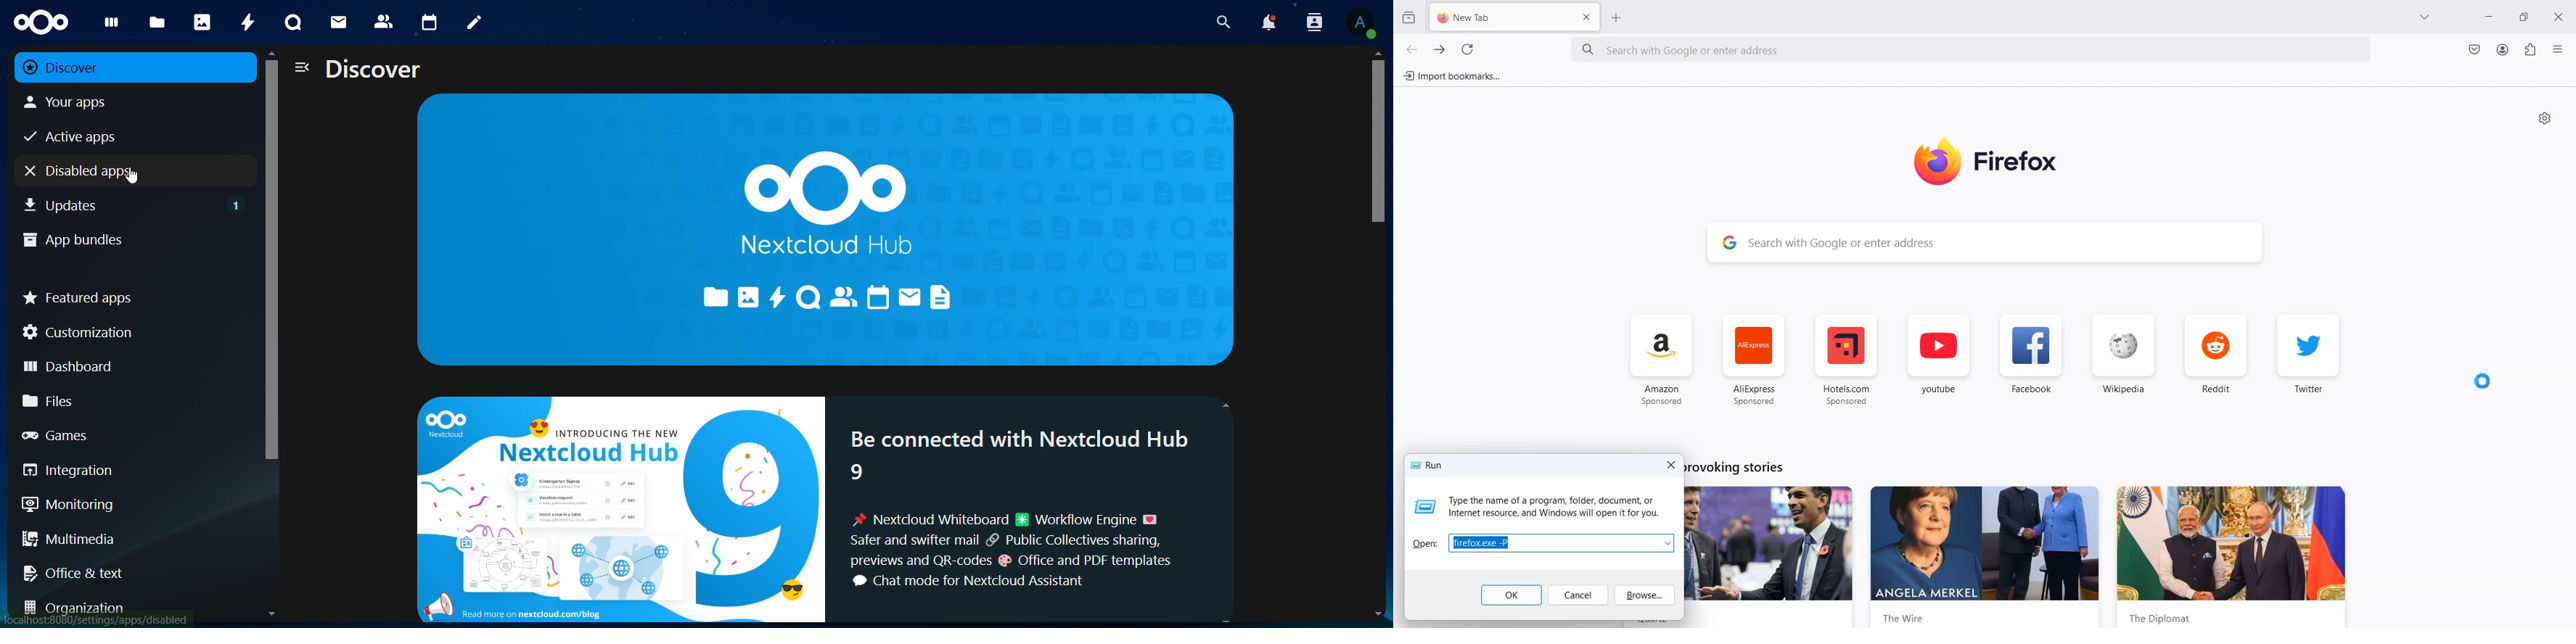 The height and width of the screenshot is (644, 2576). I want to click on view profile, so click(1363, 23).